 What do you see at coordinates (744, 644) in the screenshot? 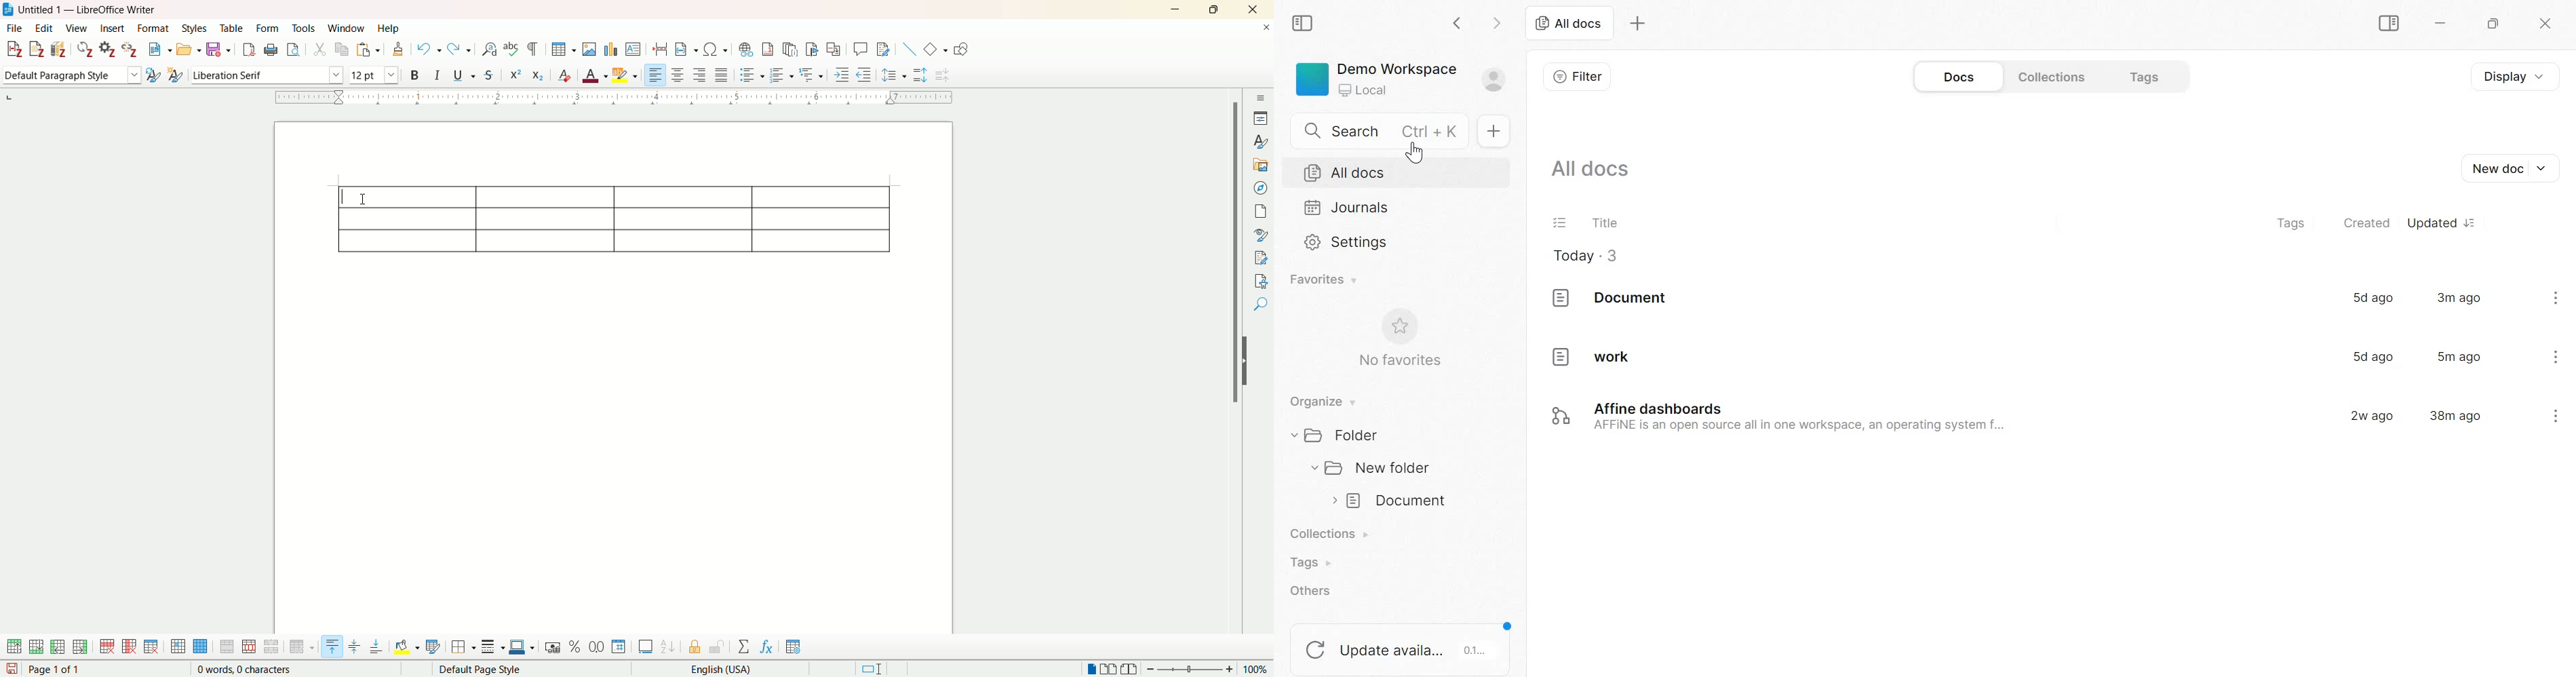
I see `sum` at bounding box center [744, 644].